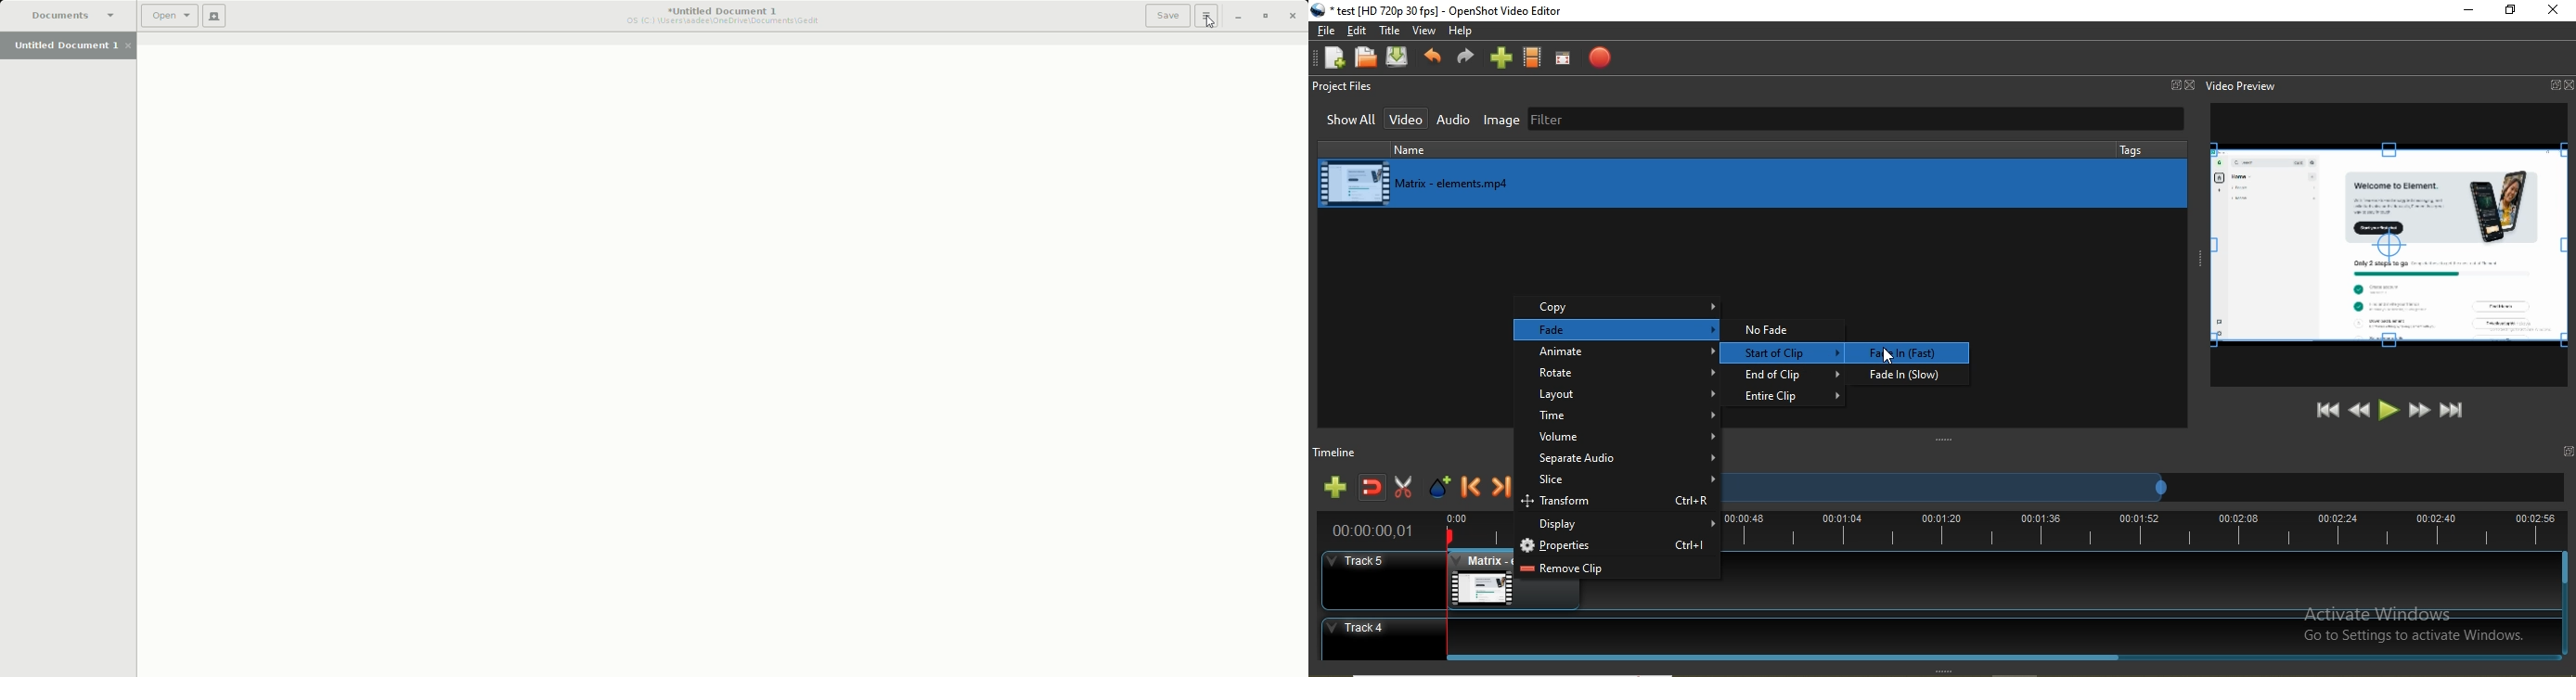  Describe the element at coordinates (1163, 16) in the screenshot. I see `Save` at that location.